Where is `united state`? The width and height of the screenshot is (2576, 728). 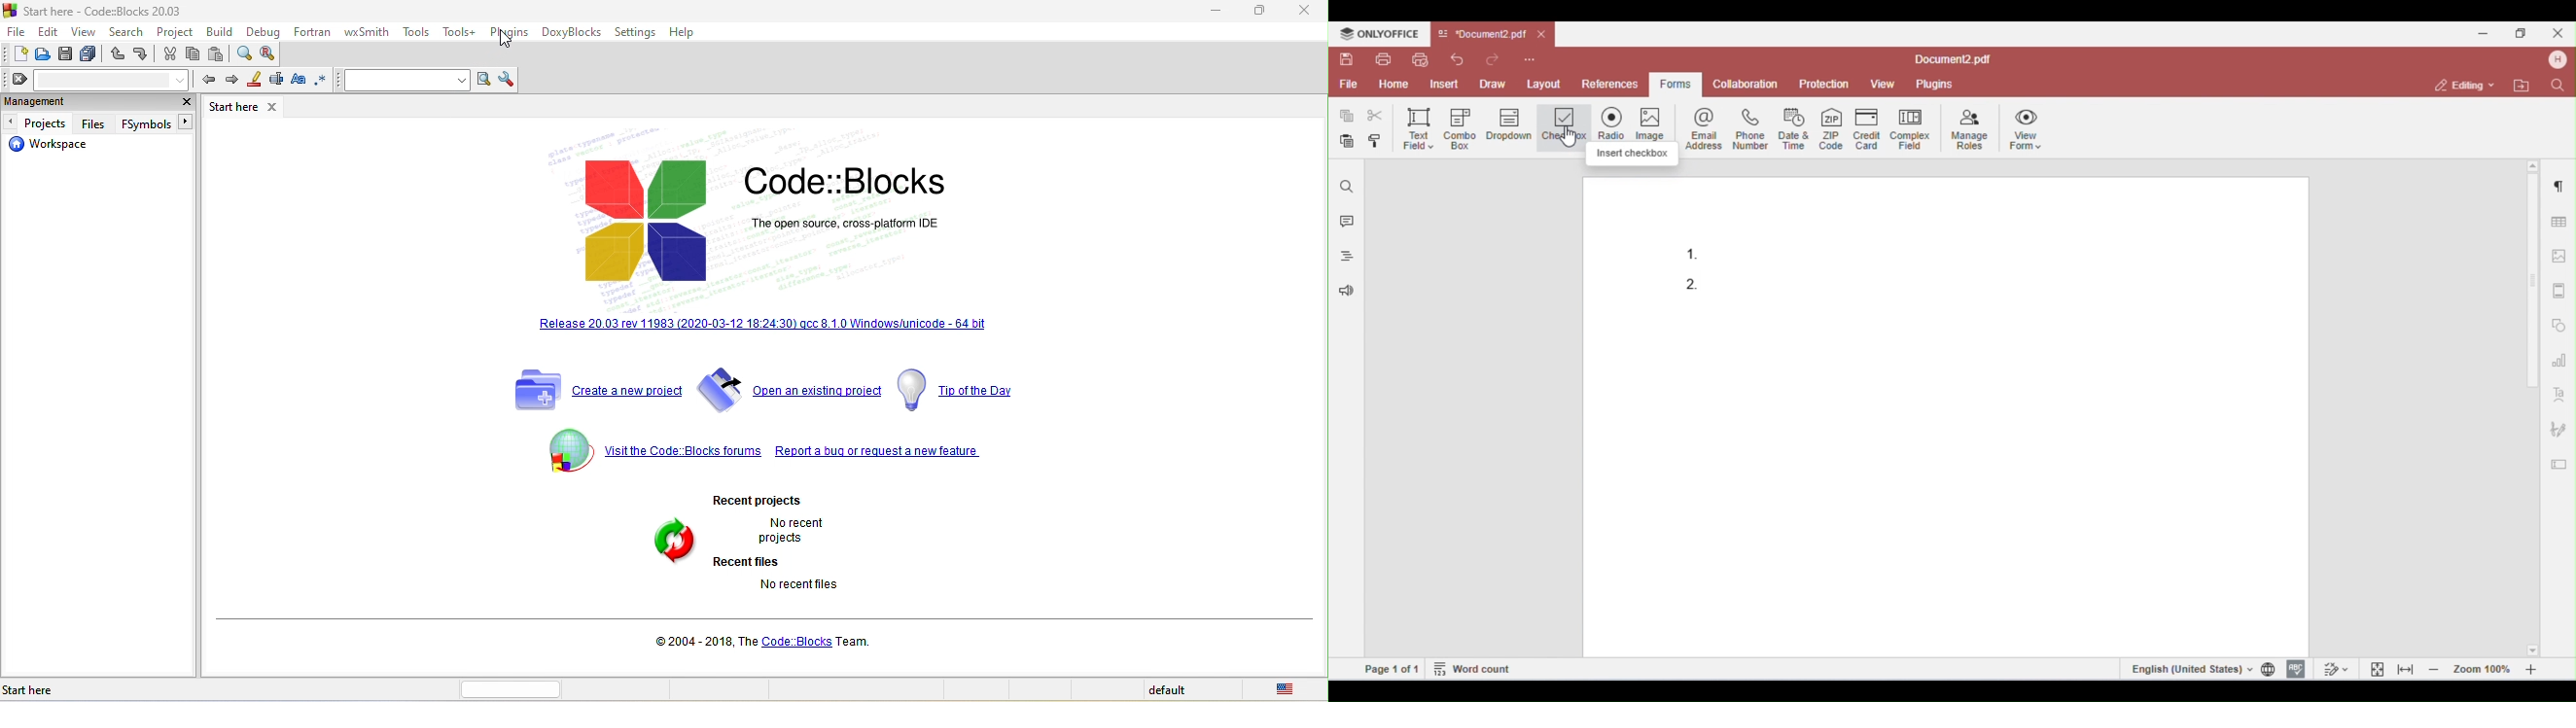 united state is located at coordinates (1288, 690).